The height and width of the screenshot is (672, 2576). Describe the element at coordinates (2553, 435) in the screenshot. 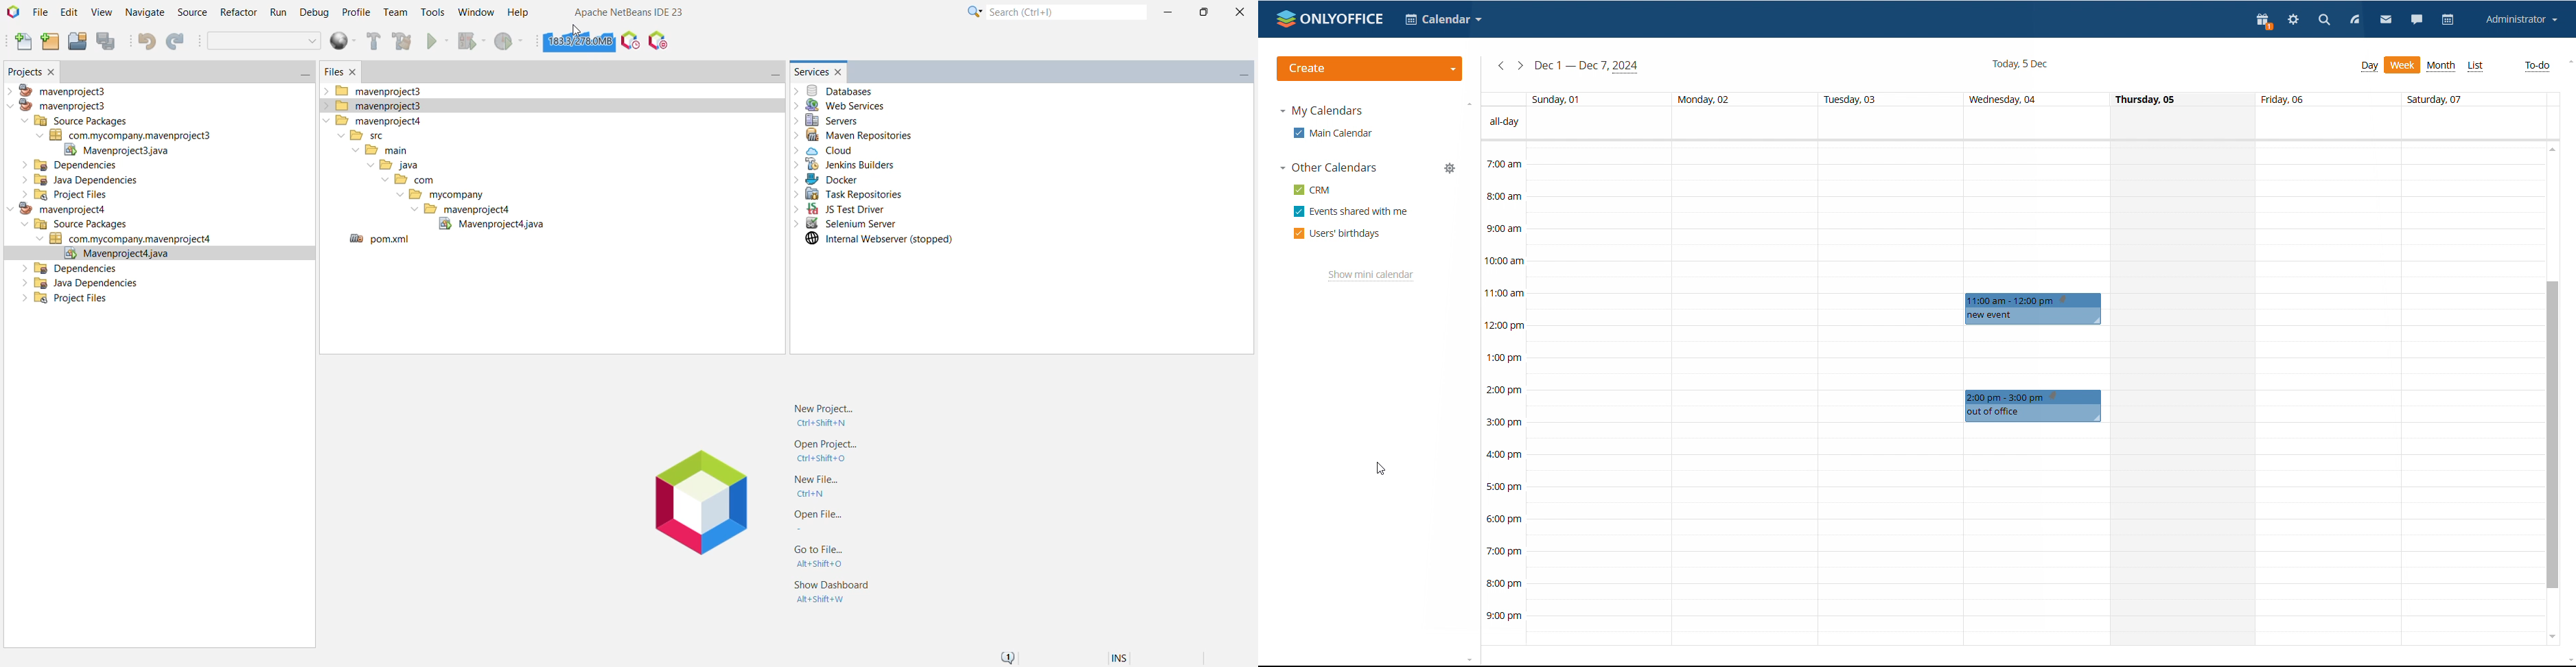

I see `scrollbar` at that location.